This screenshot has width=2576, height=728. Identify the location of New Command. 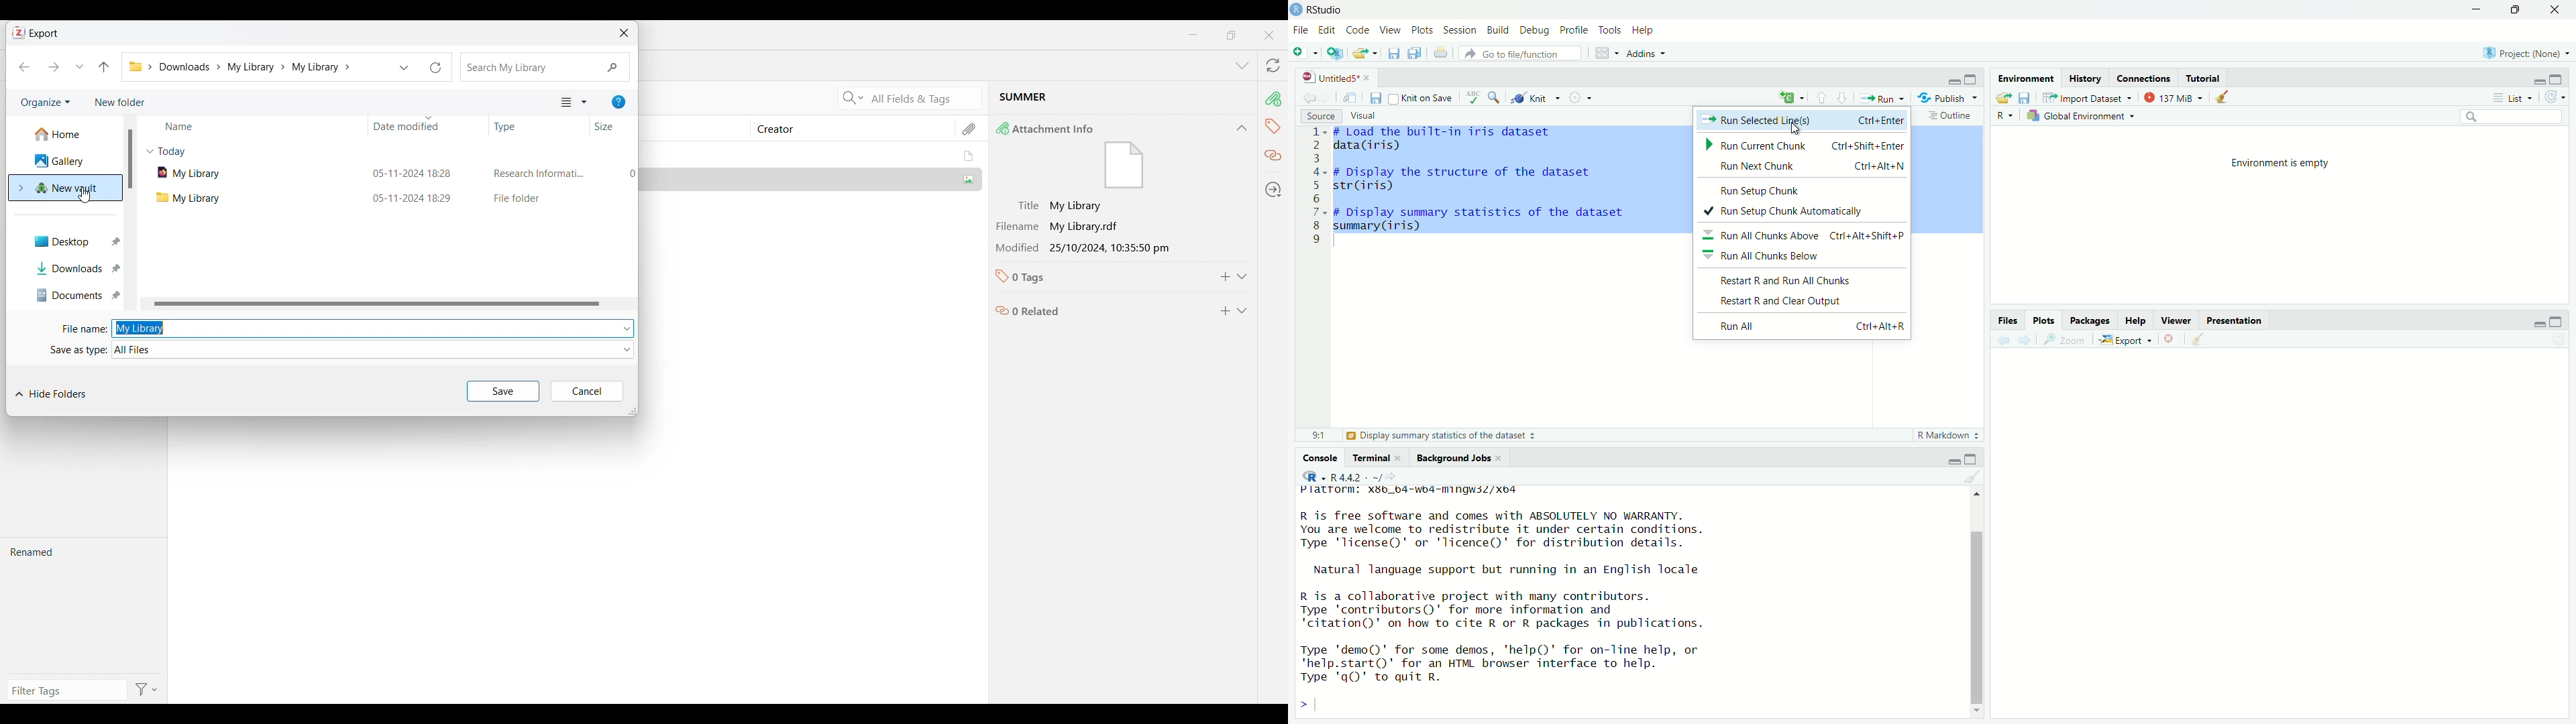
(1792, 96).